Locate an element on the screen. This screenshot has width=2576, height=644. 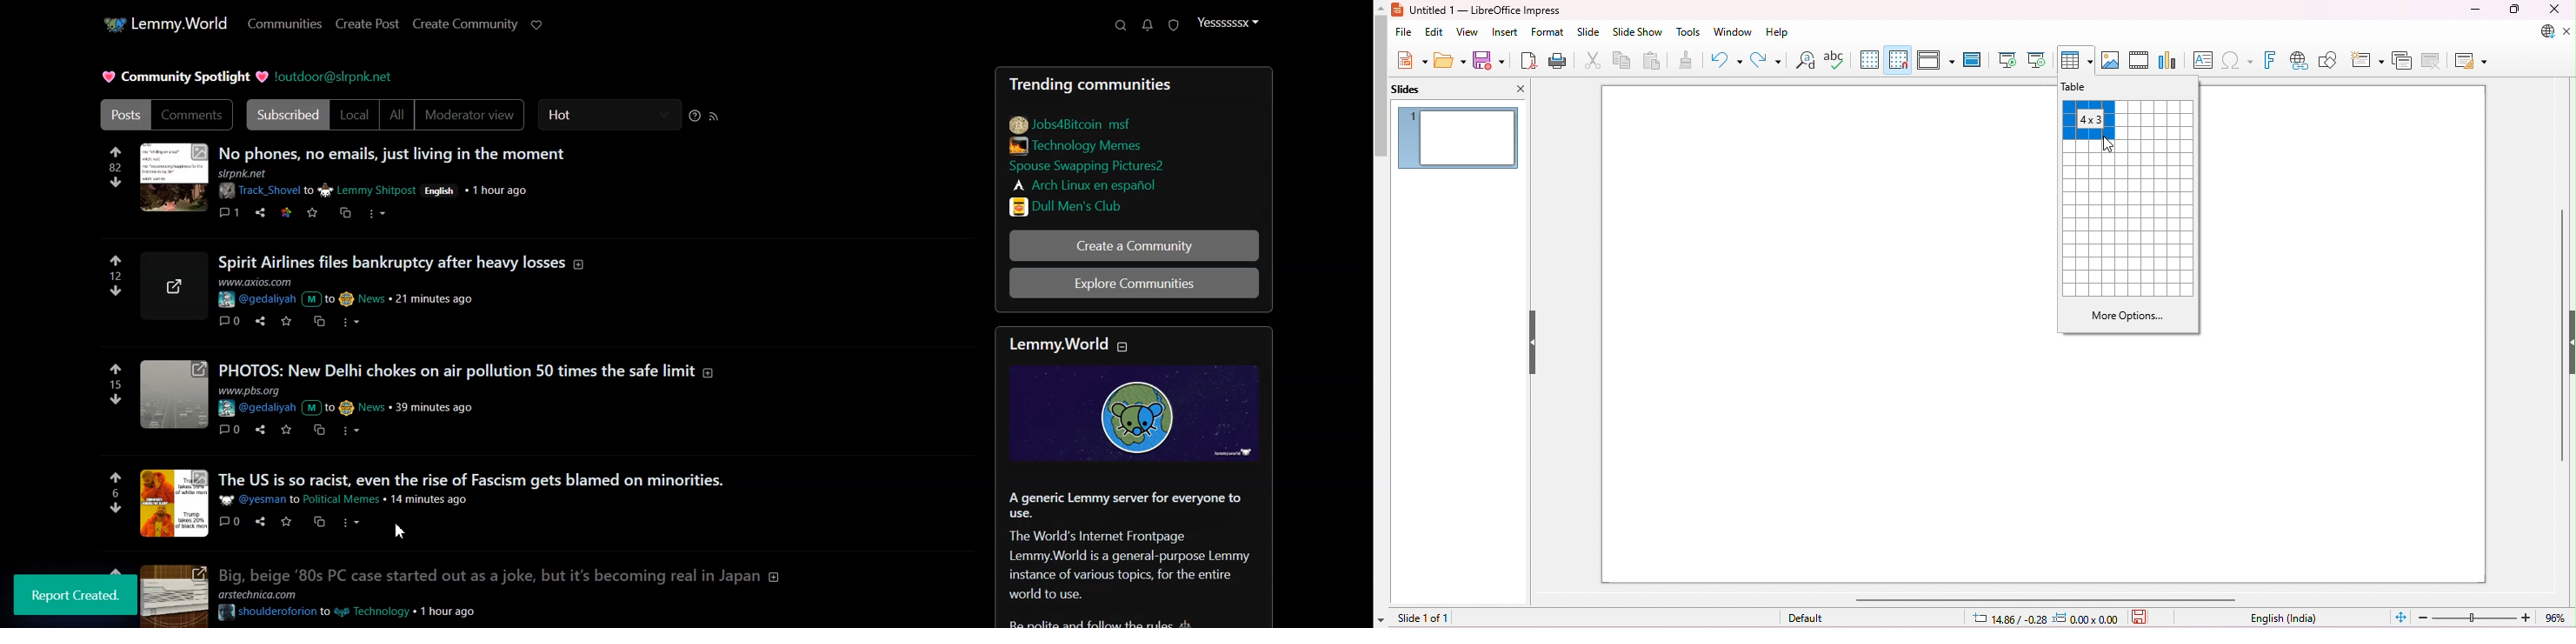
insert special characters is located at coordinates (2239, 59).